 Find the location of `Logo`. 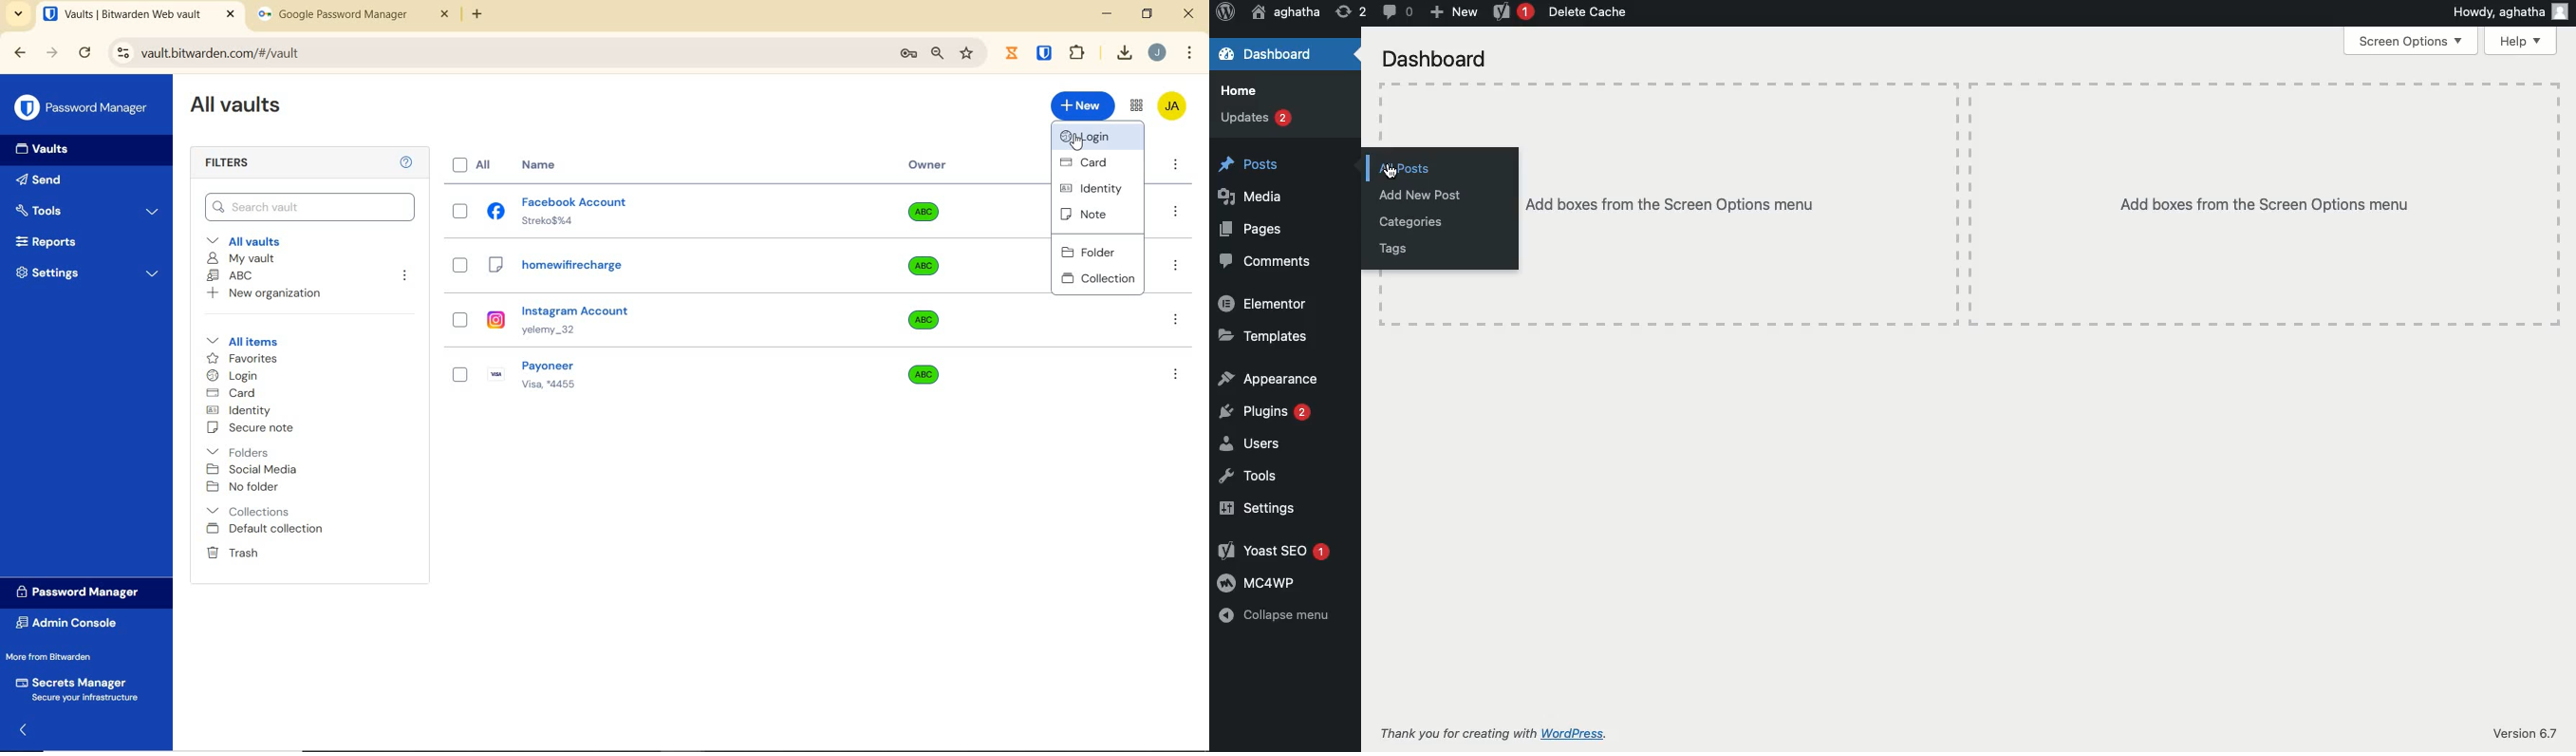

Logo is located at coordinates (1225, 13).